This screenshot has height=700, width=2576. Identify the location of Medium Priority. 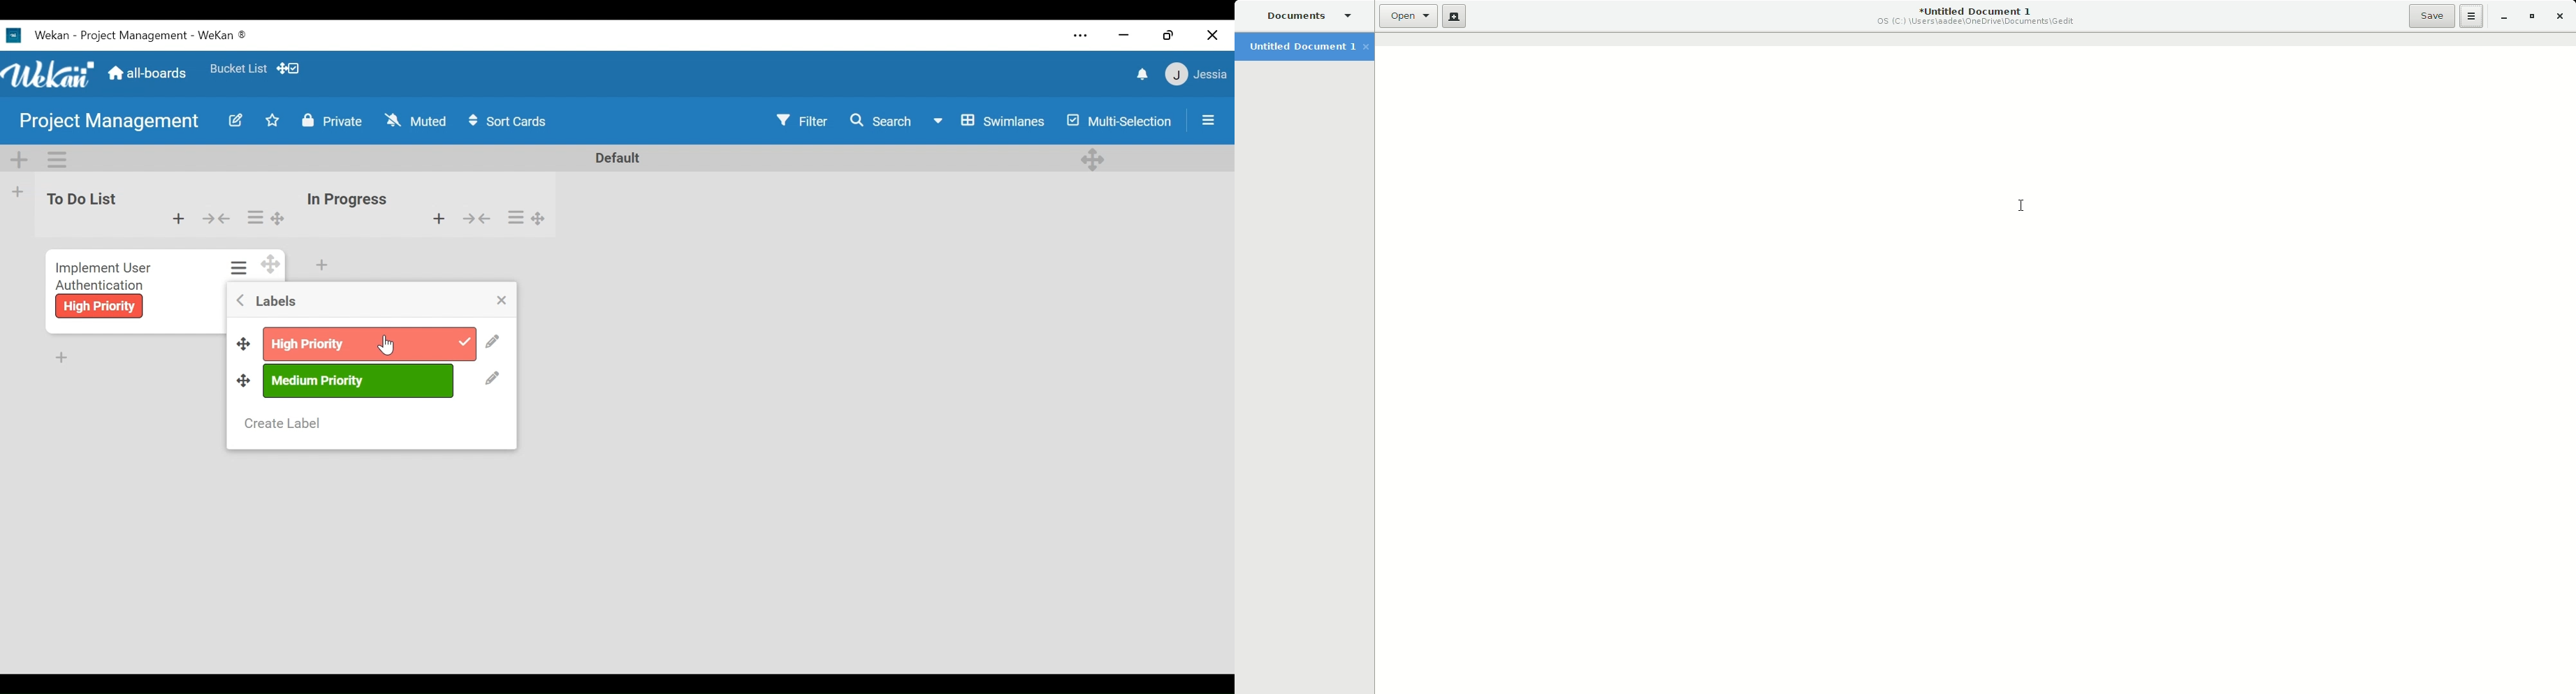
(360, 380).